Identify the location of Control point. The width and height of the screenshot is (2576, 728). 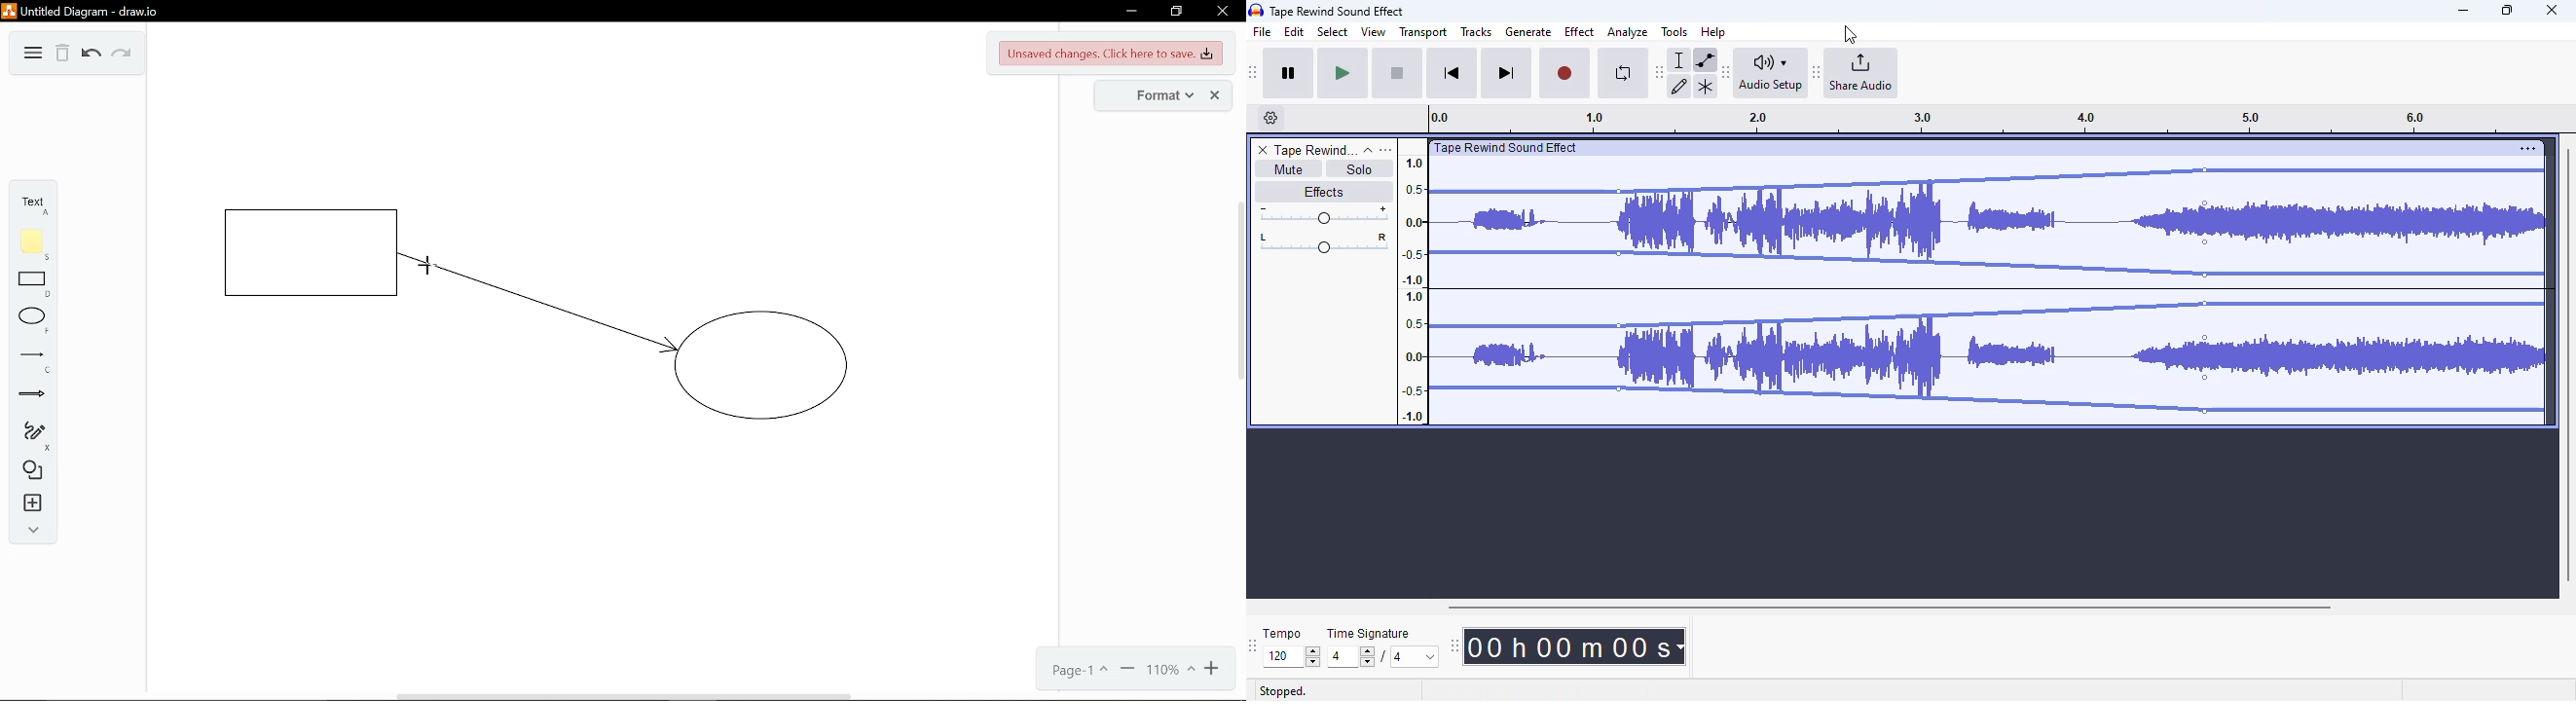
(2205, 203).